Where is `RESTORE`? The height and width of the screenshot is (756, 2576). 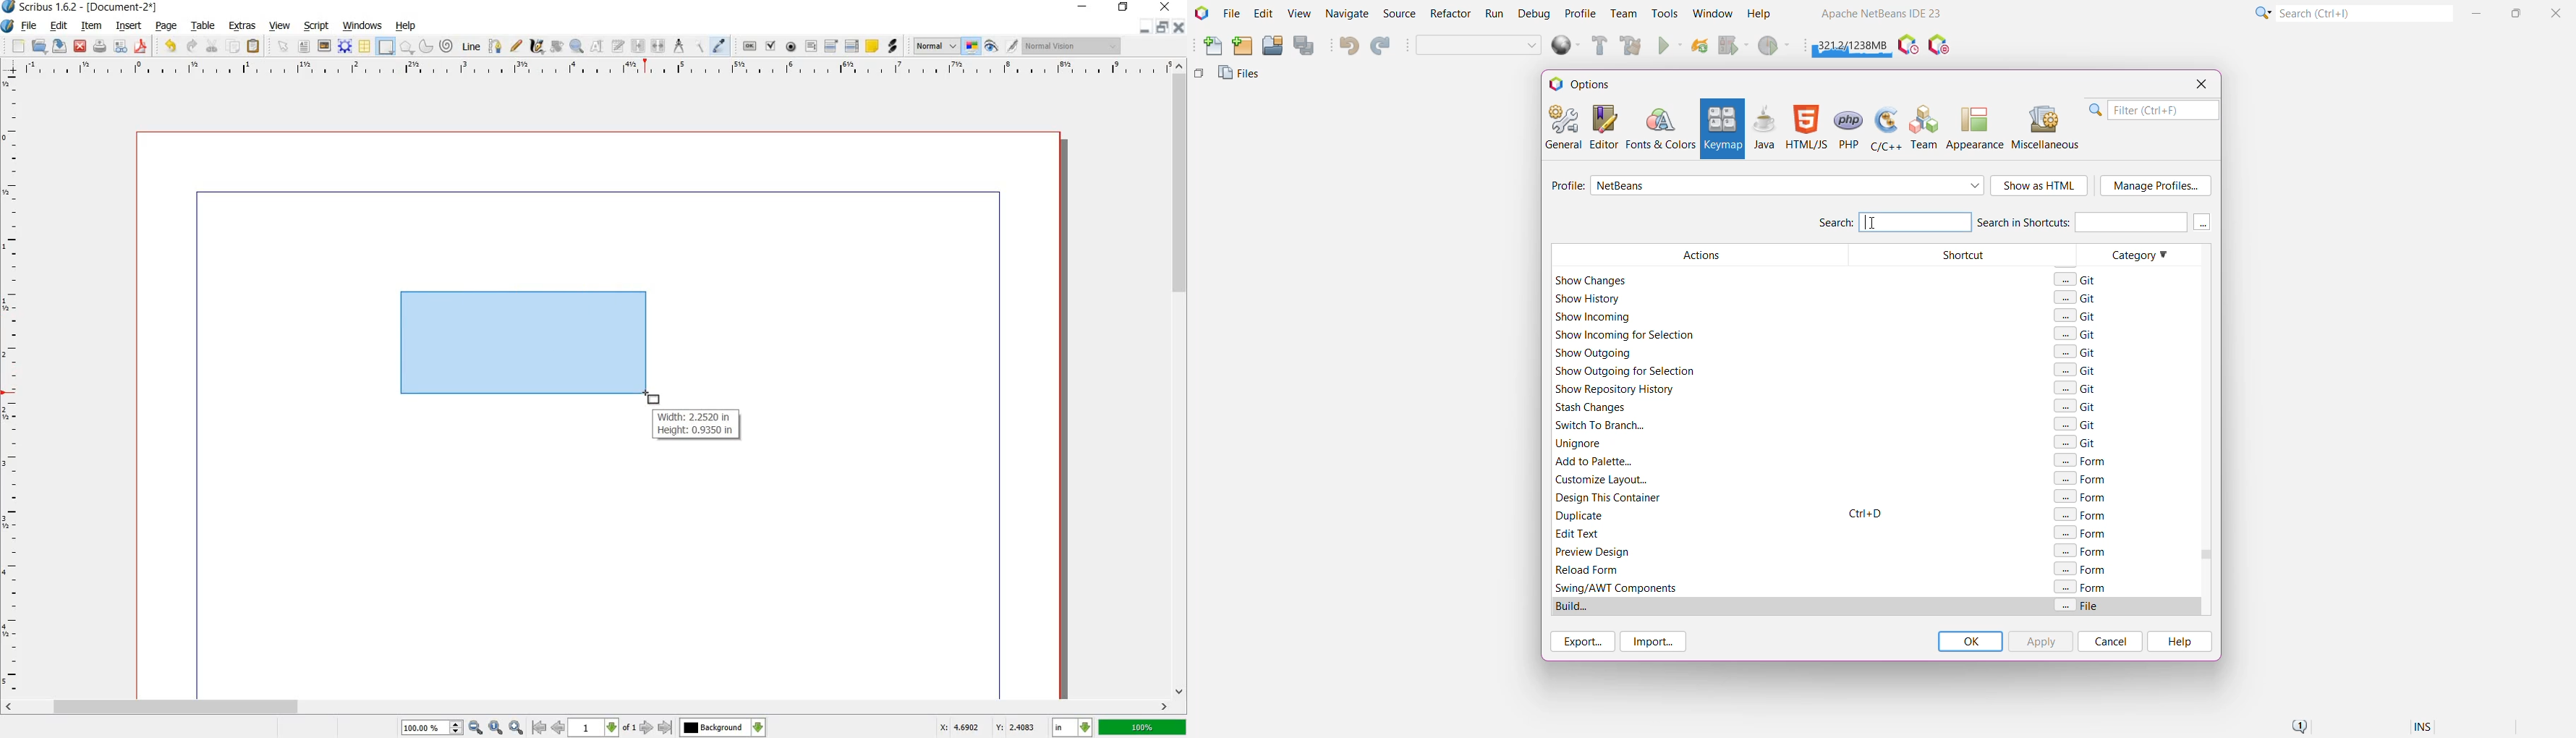
RESTORE is located at coordinates (1164, 27).